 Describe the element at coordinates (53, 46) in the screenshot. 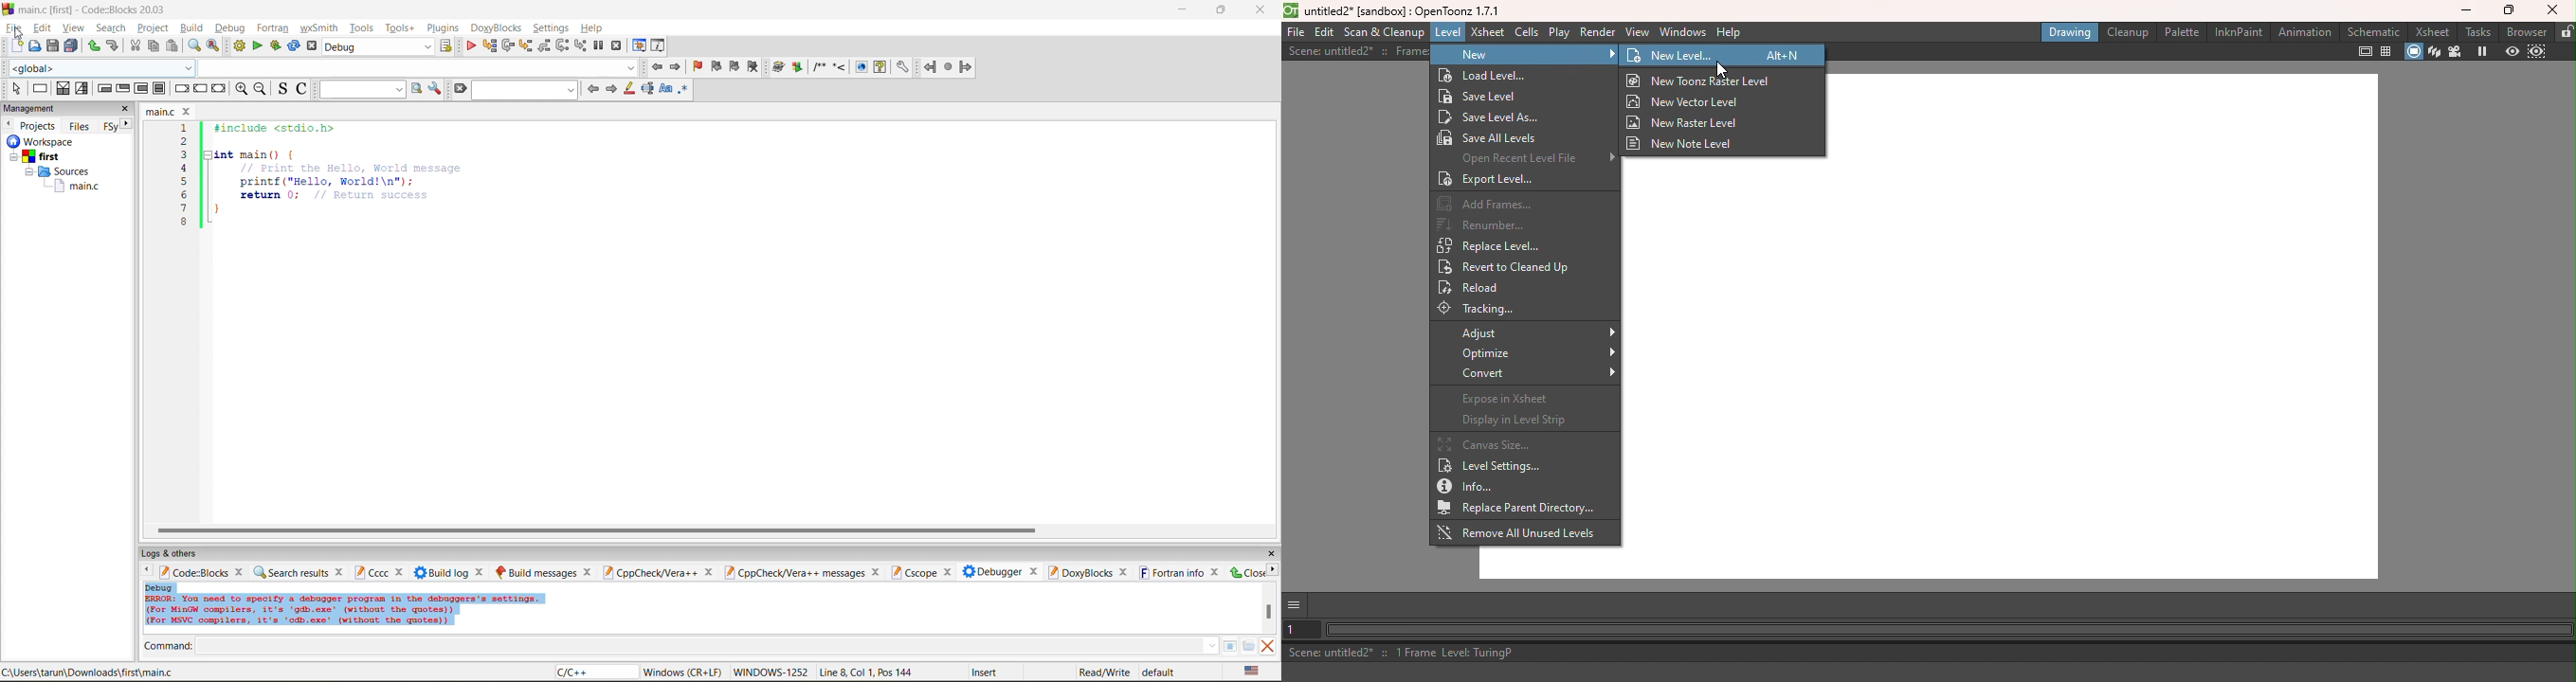

I see `save` at that location.